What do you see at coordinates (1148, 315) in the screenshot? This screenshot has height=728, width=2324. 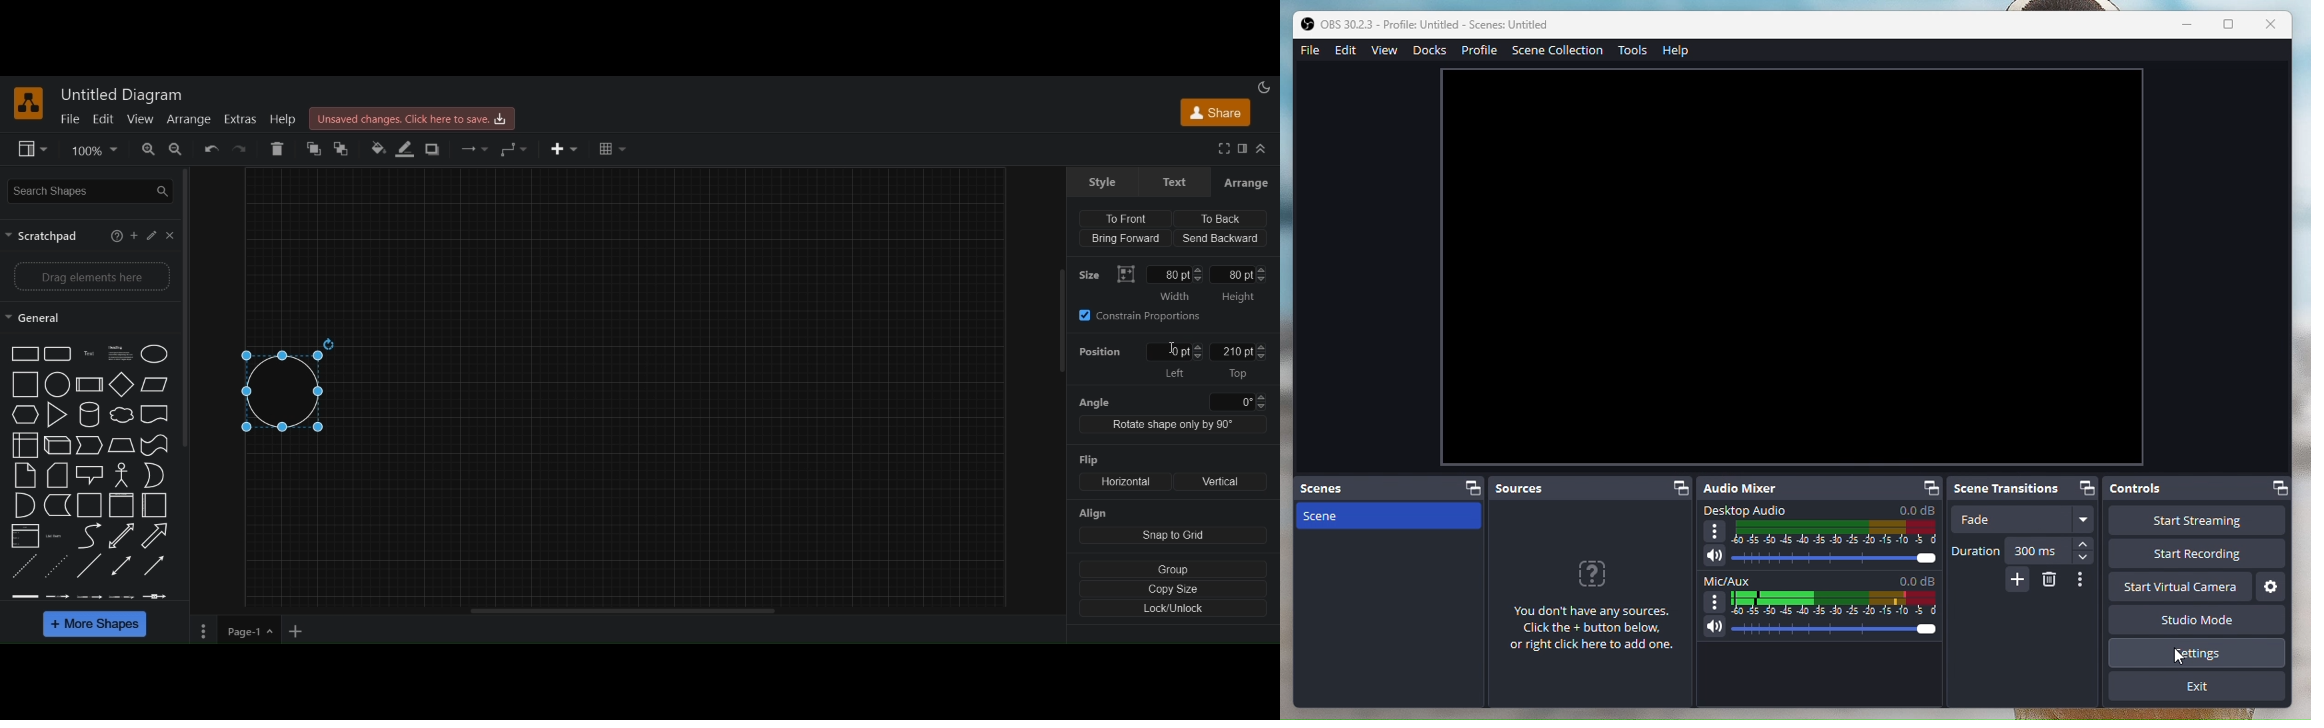 I see `constrain proportions` at bounding box center [1148, 315].